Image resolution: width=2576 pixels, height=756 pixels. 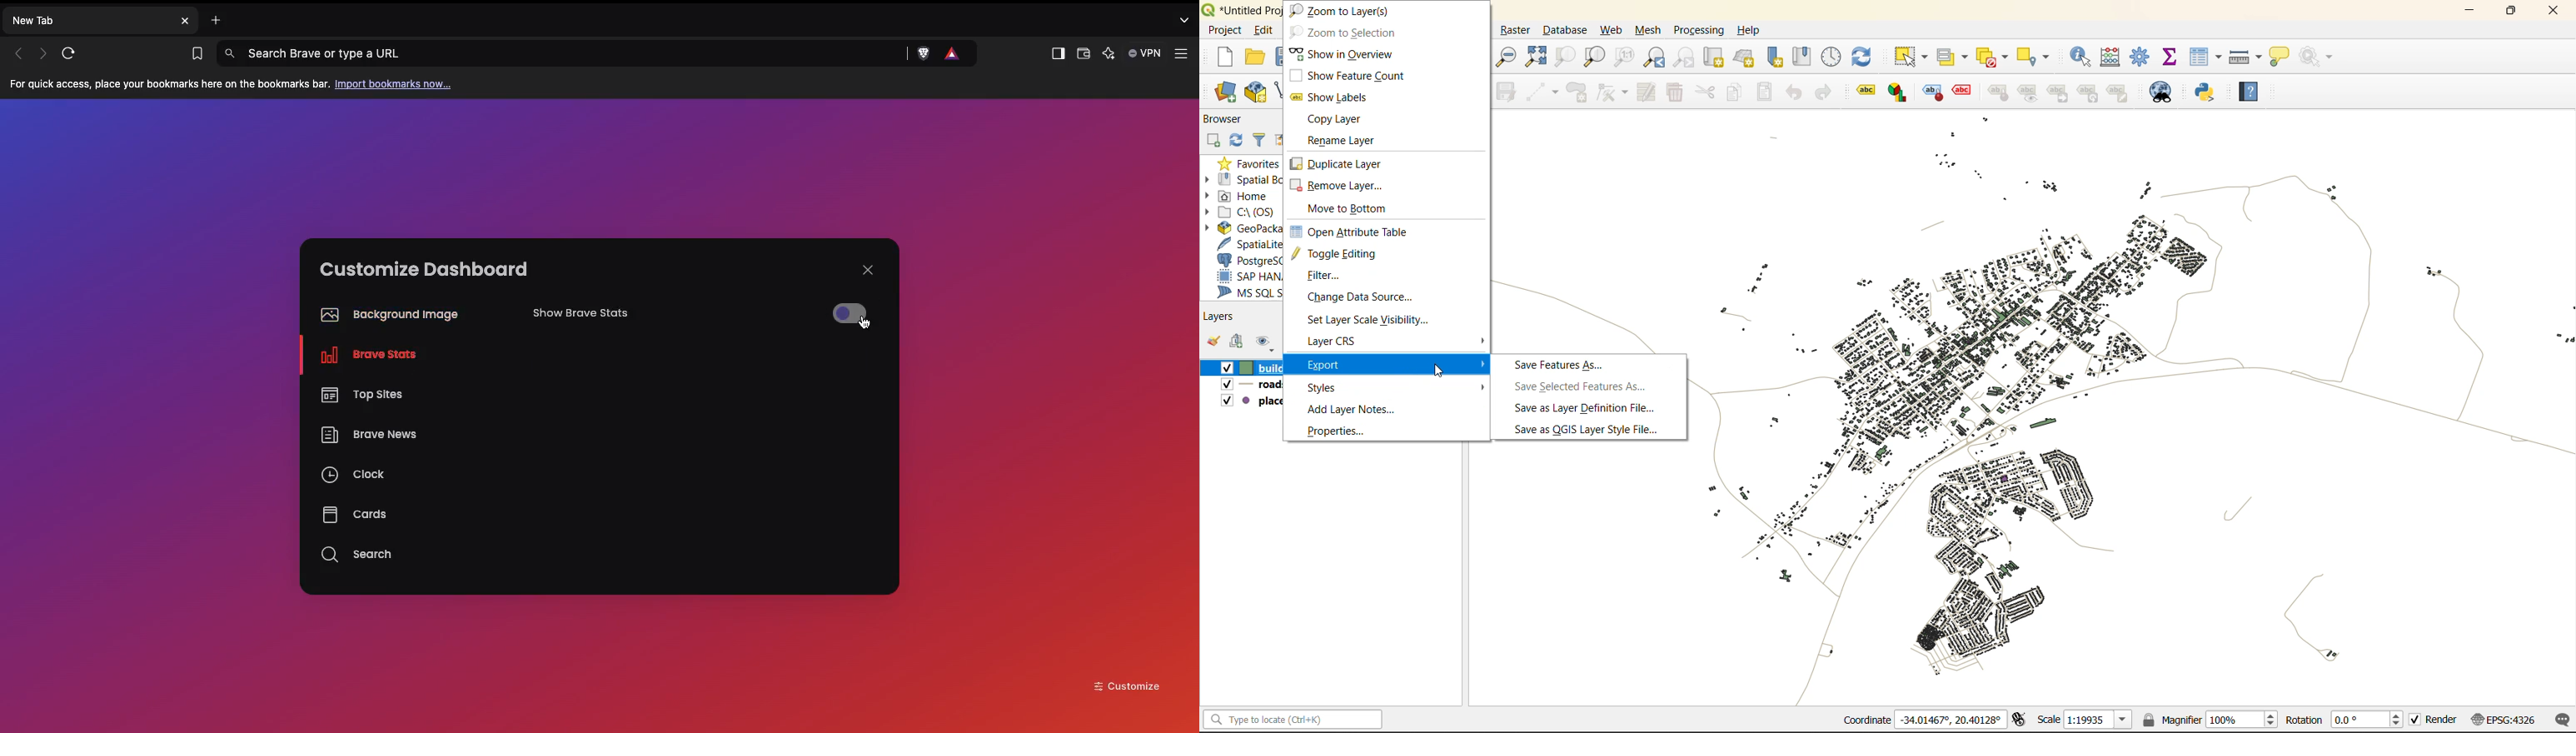 What do you see at coordinates (1229, 118) in the screenshot?
I see `browser` at bounding box center [1229, 118].